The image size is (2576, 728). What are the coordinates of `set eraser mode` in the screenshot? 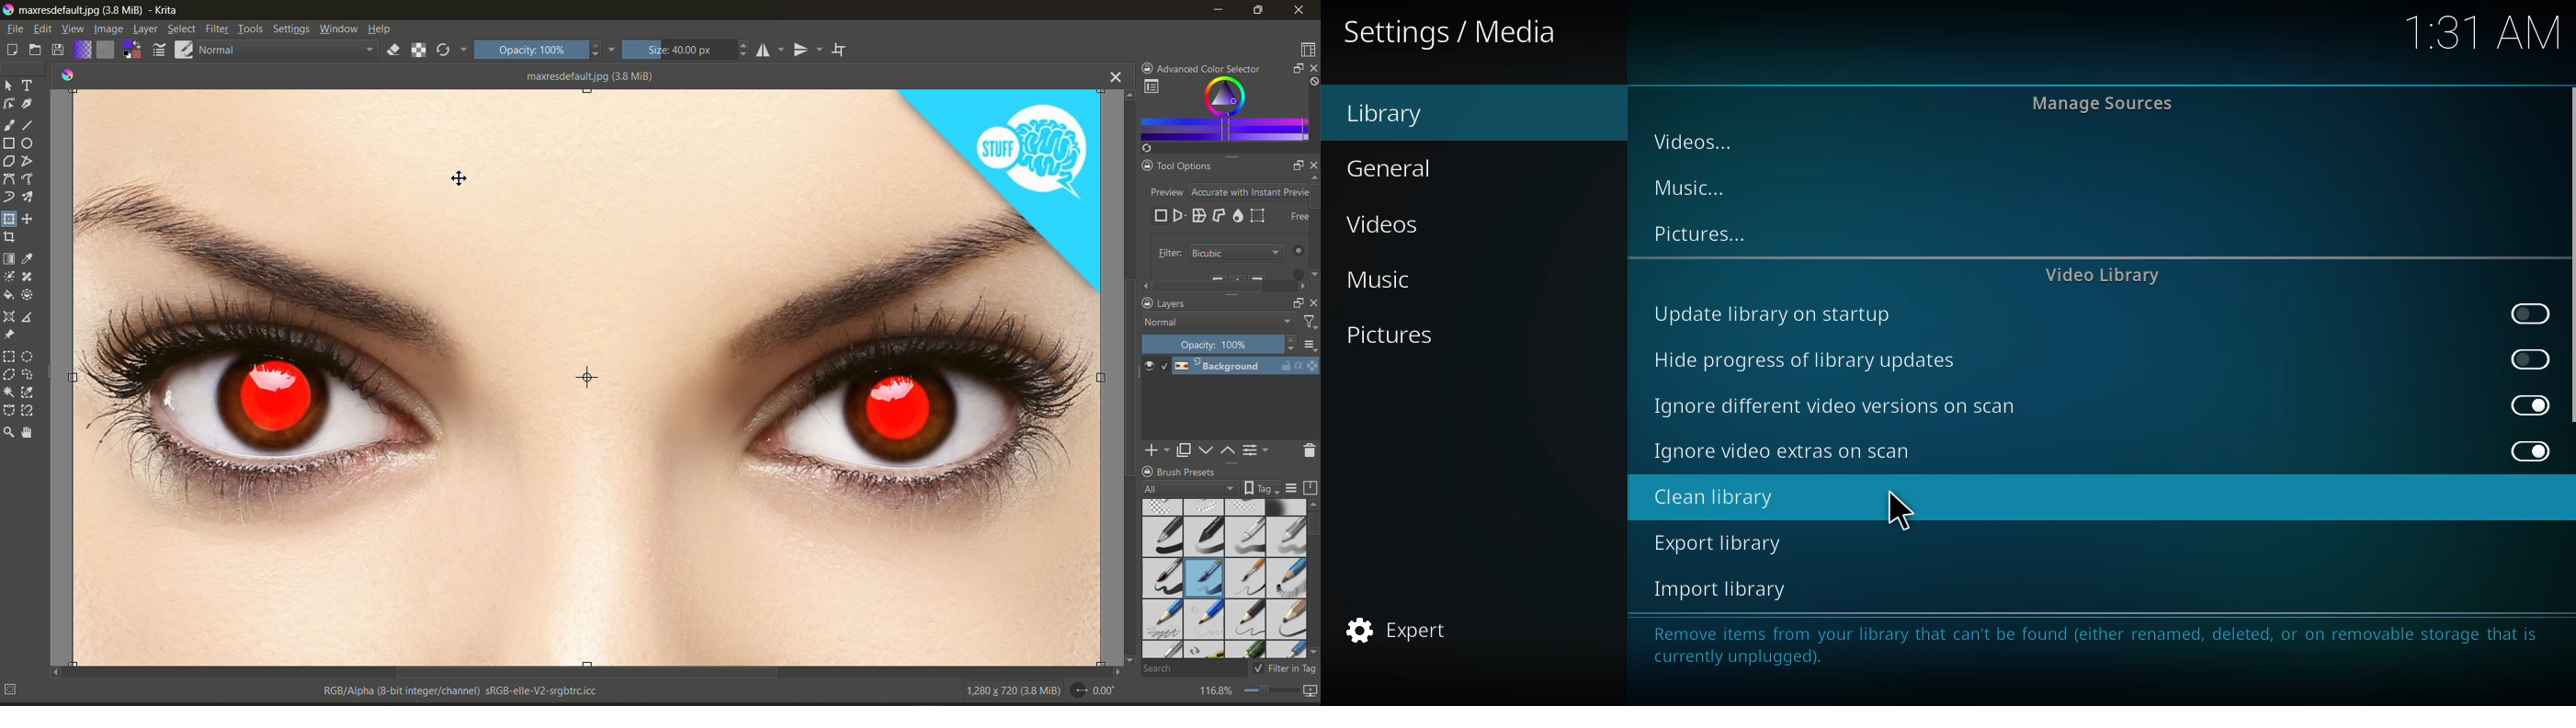 It's located at (400, 51).